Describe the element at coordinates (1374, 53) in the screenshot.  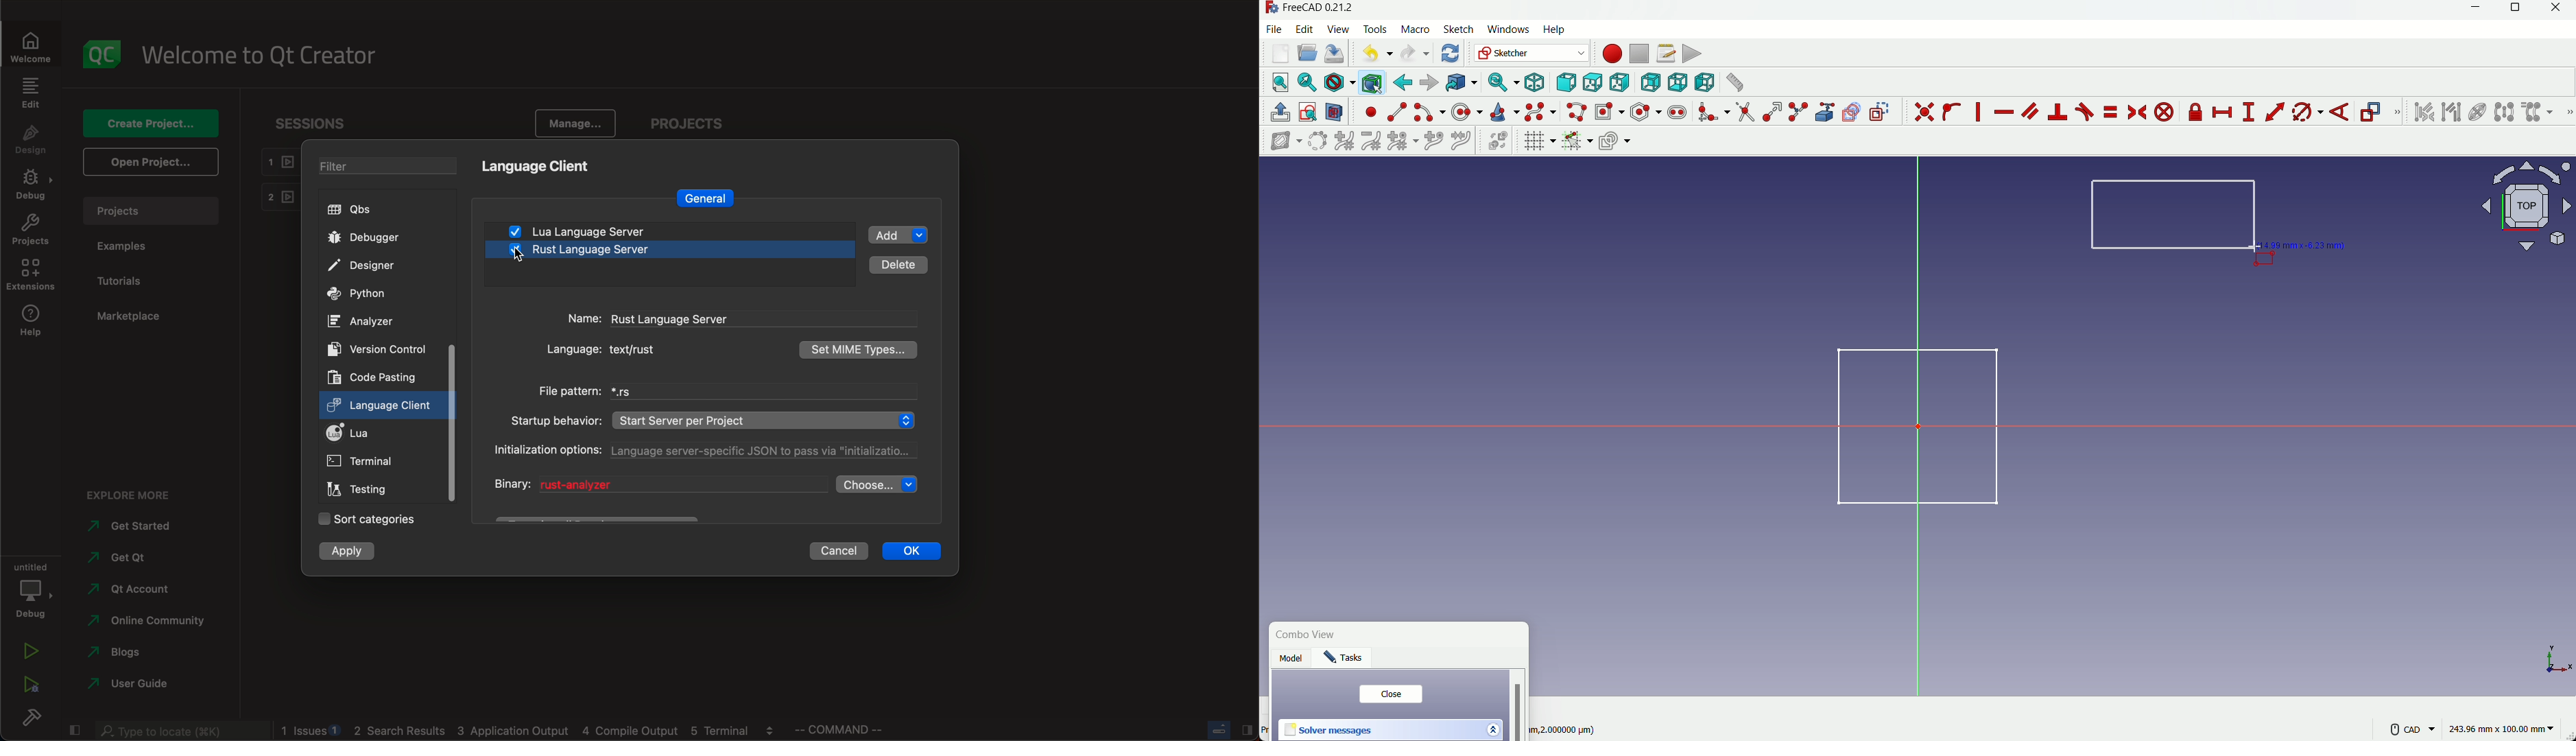
I see `undo` at that location.